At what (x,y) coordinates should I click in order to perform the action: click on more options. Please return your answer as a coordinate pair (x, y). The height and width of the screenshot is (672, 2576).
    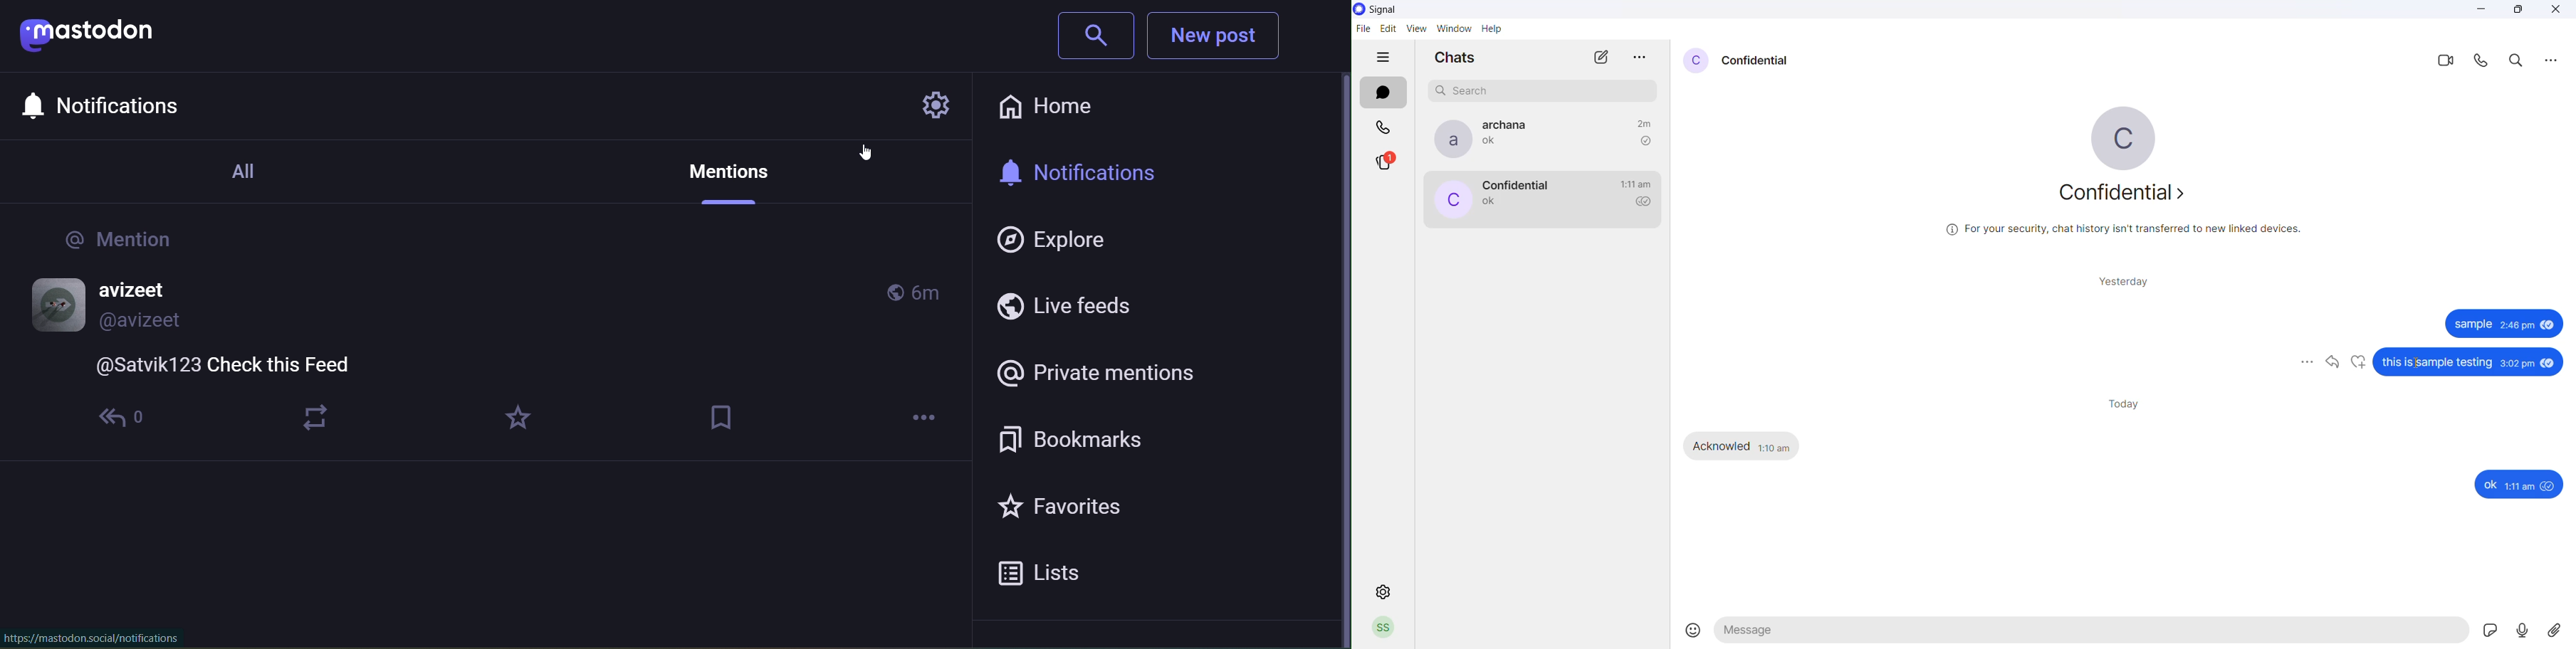
    Looking at the image, I should click on (2298, 363).